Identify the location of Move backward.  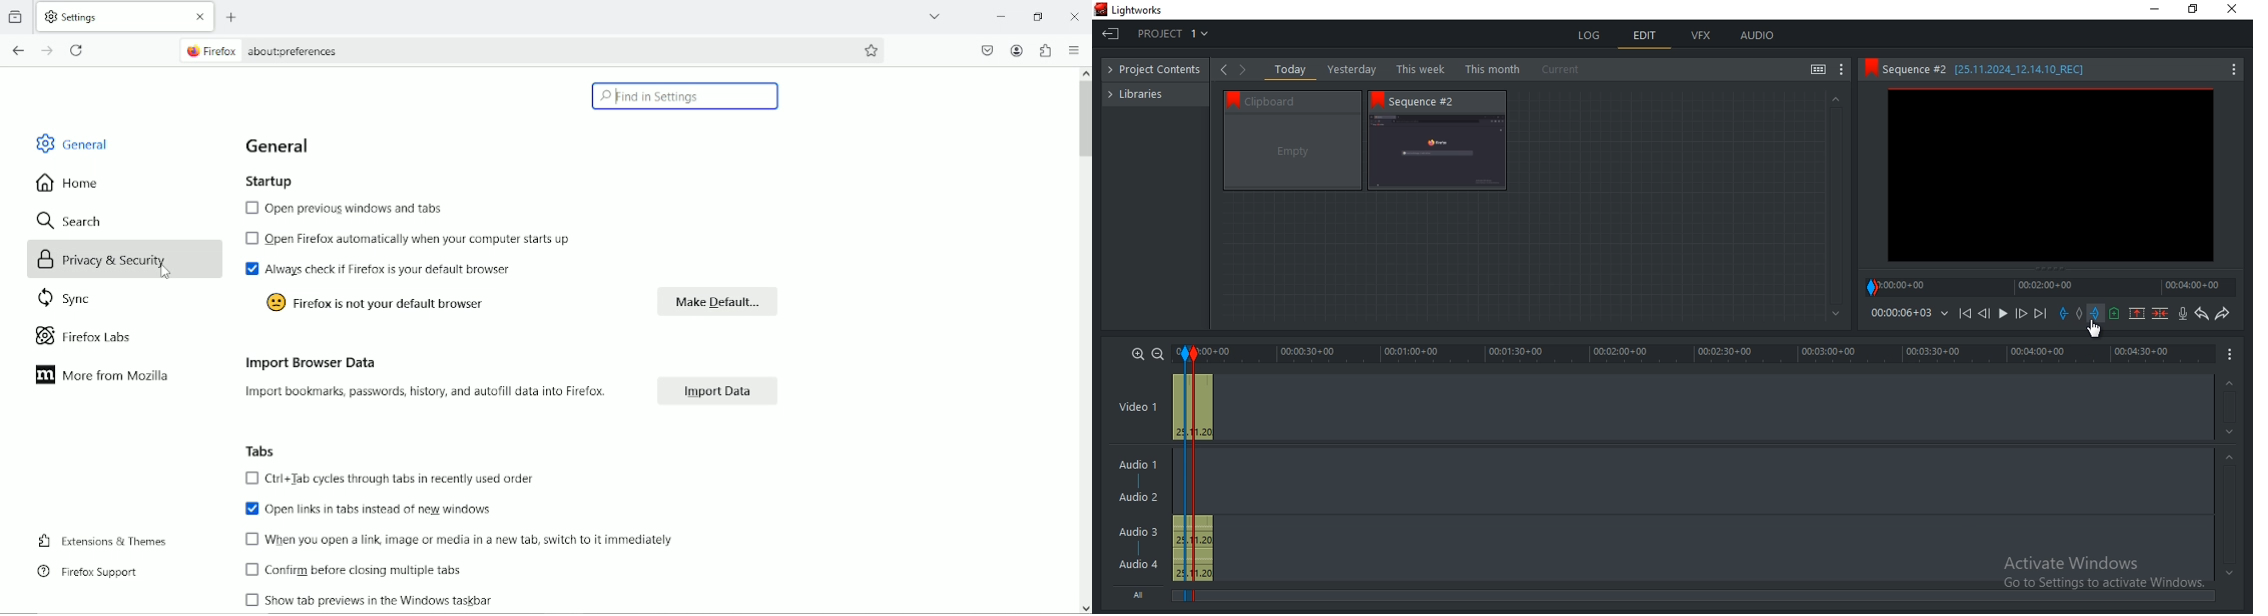
(1968, 317).